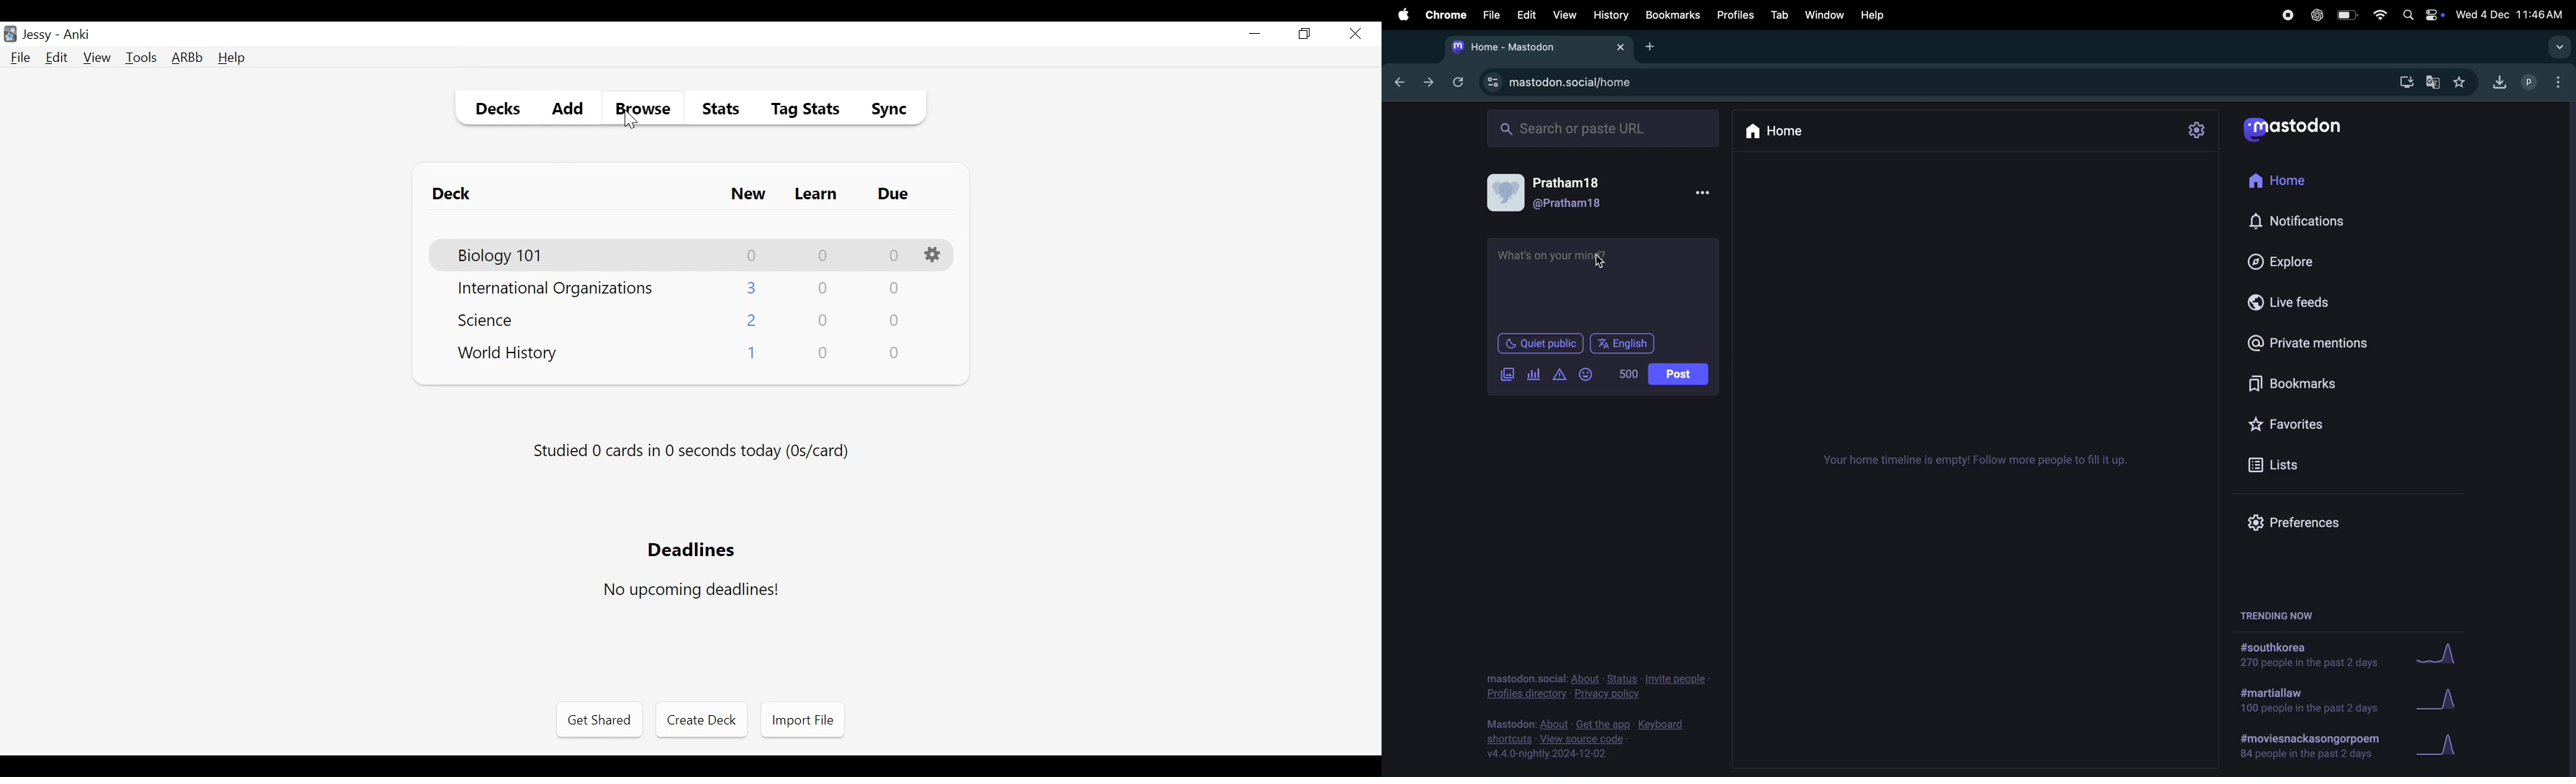 Image resolution: width=2576 pixels, height=784 pixels. What do you see at coordinates (824, 353) in the screenshot?
I see `` at bounding box center [824, 353].